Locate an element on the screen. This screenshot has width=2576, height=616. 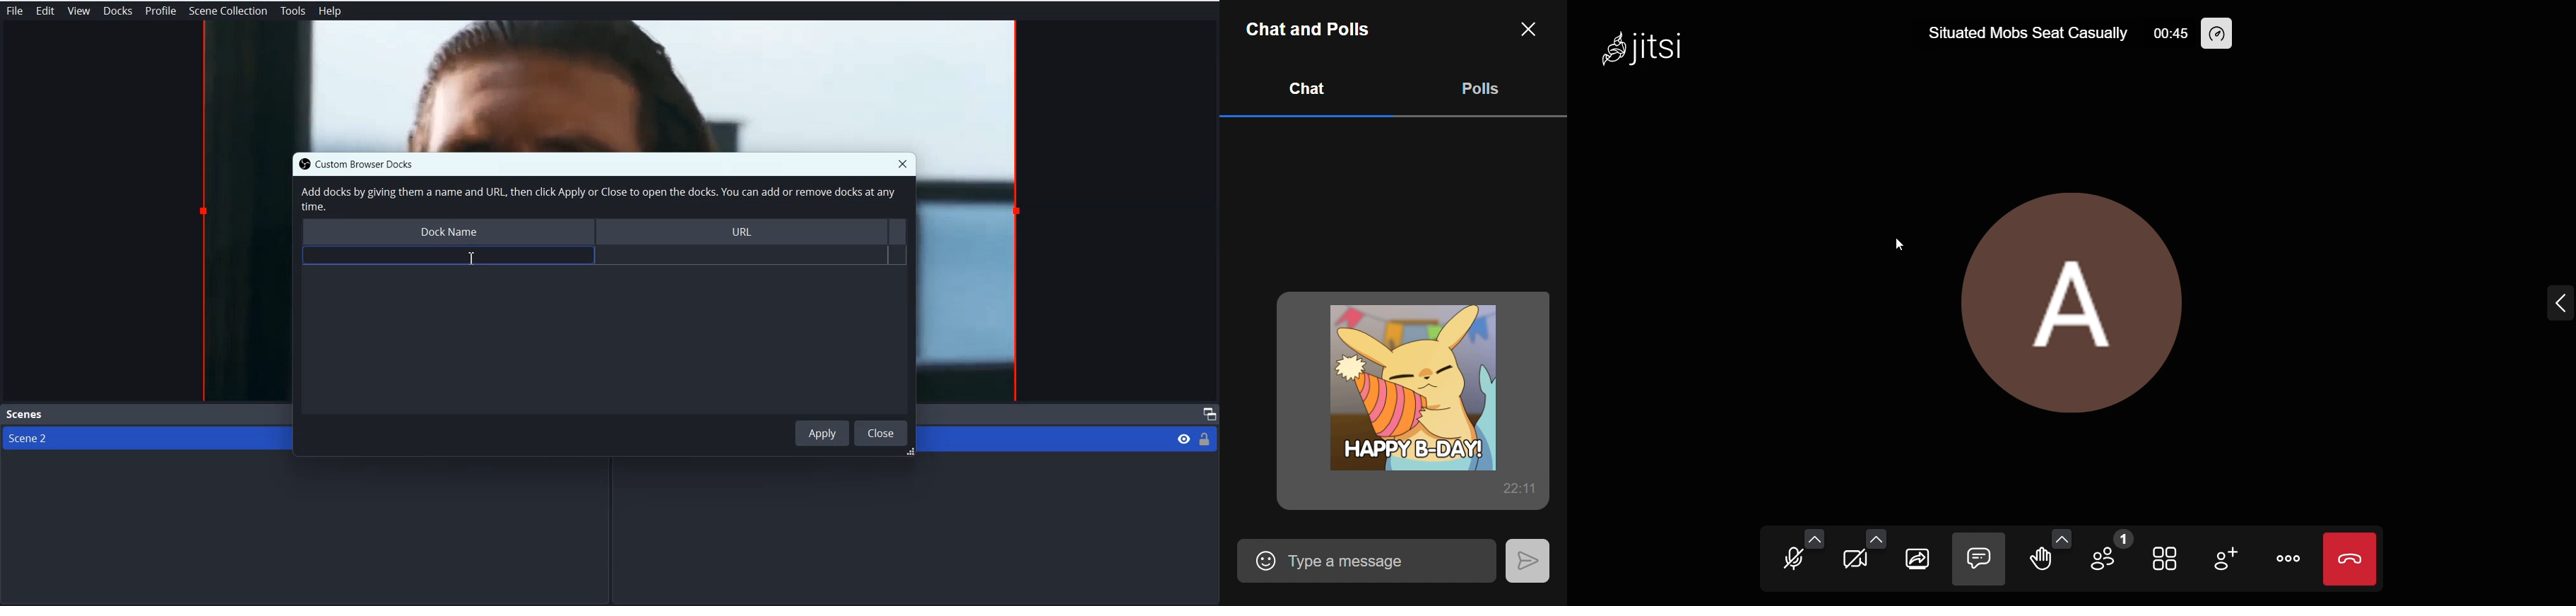
Close is located at coordinates (881, 433).